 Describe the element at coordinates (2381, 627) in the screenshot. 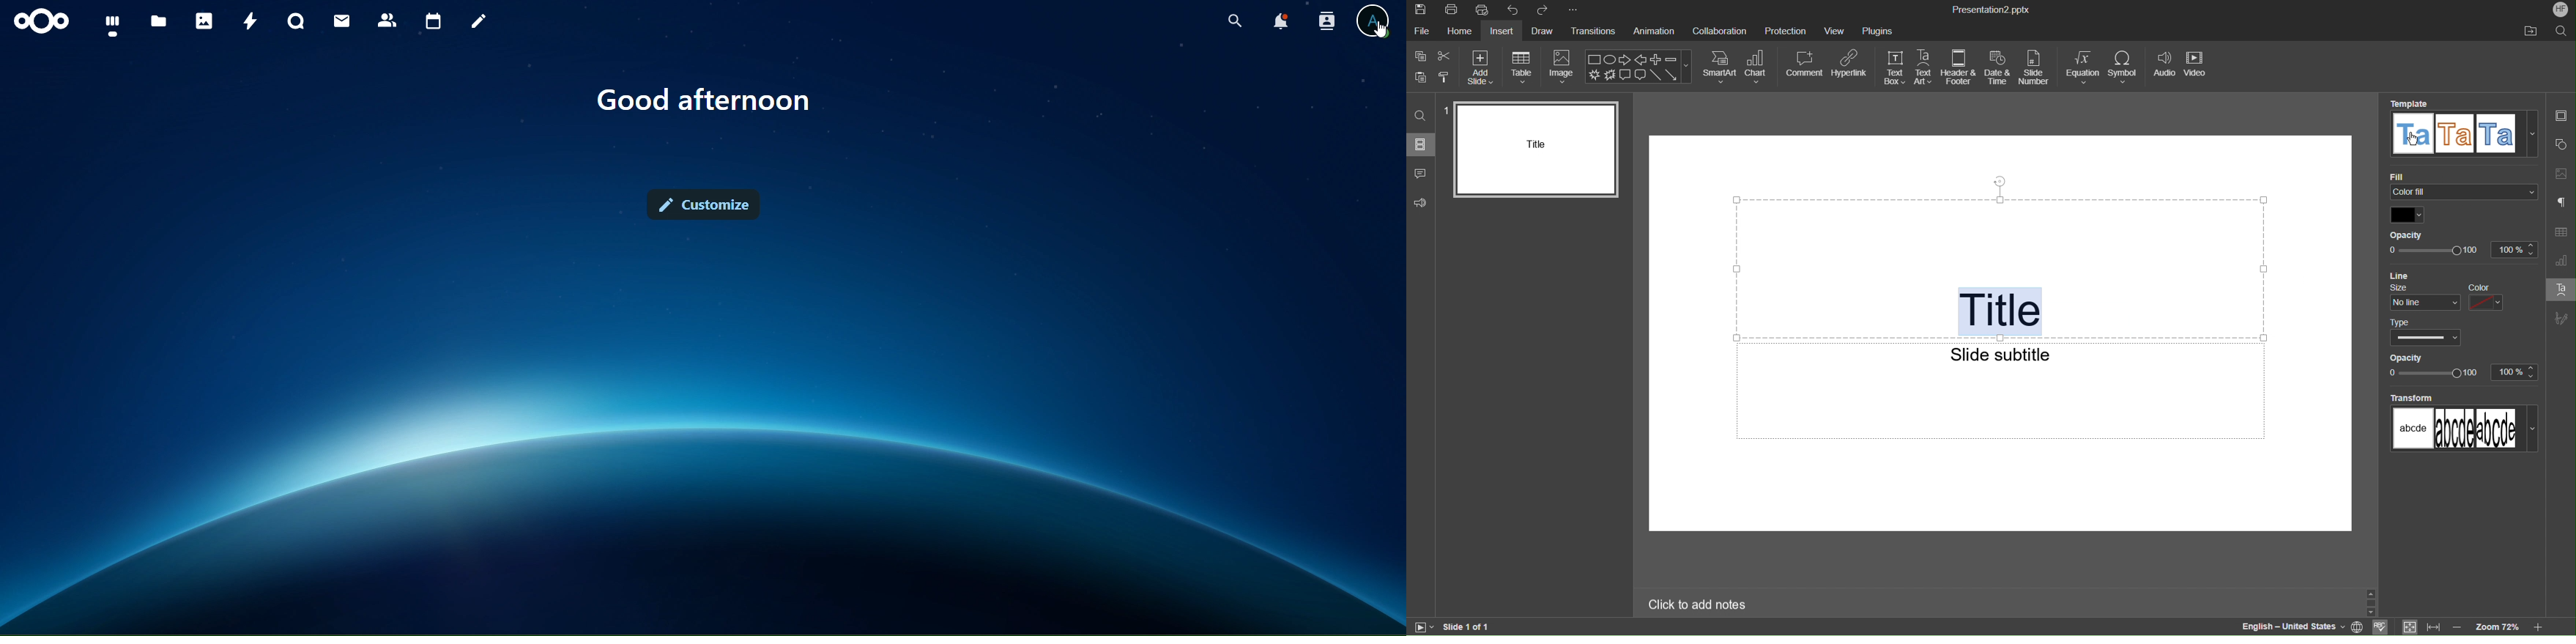

I see `check spell` at that location.